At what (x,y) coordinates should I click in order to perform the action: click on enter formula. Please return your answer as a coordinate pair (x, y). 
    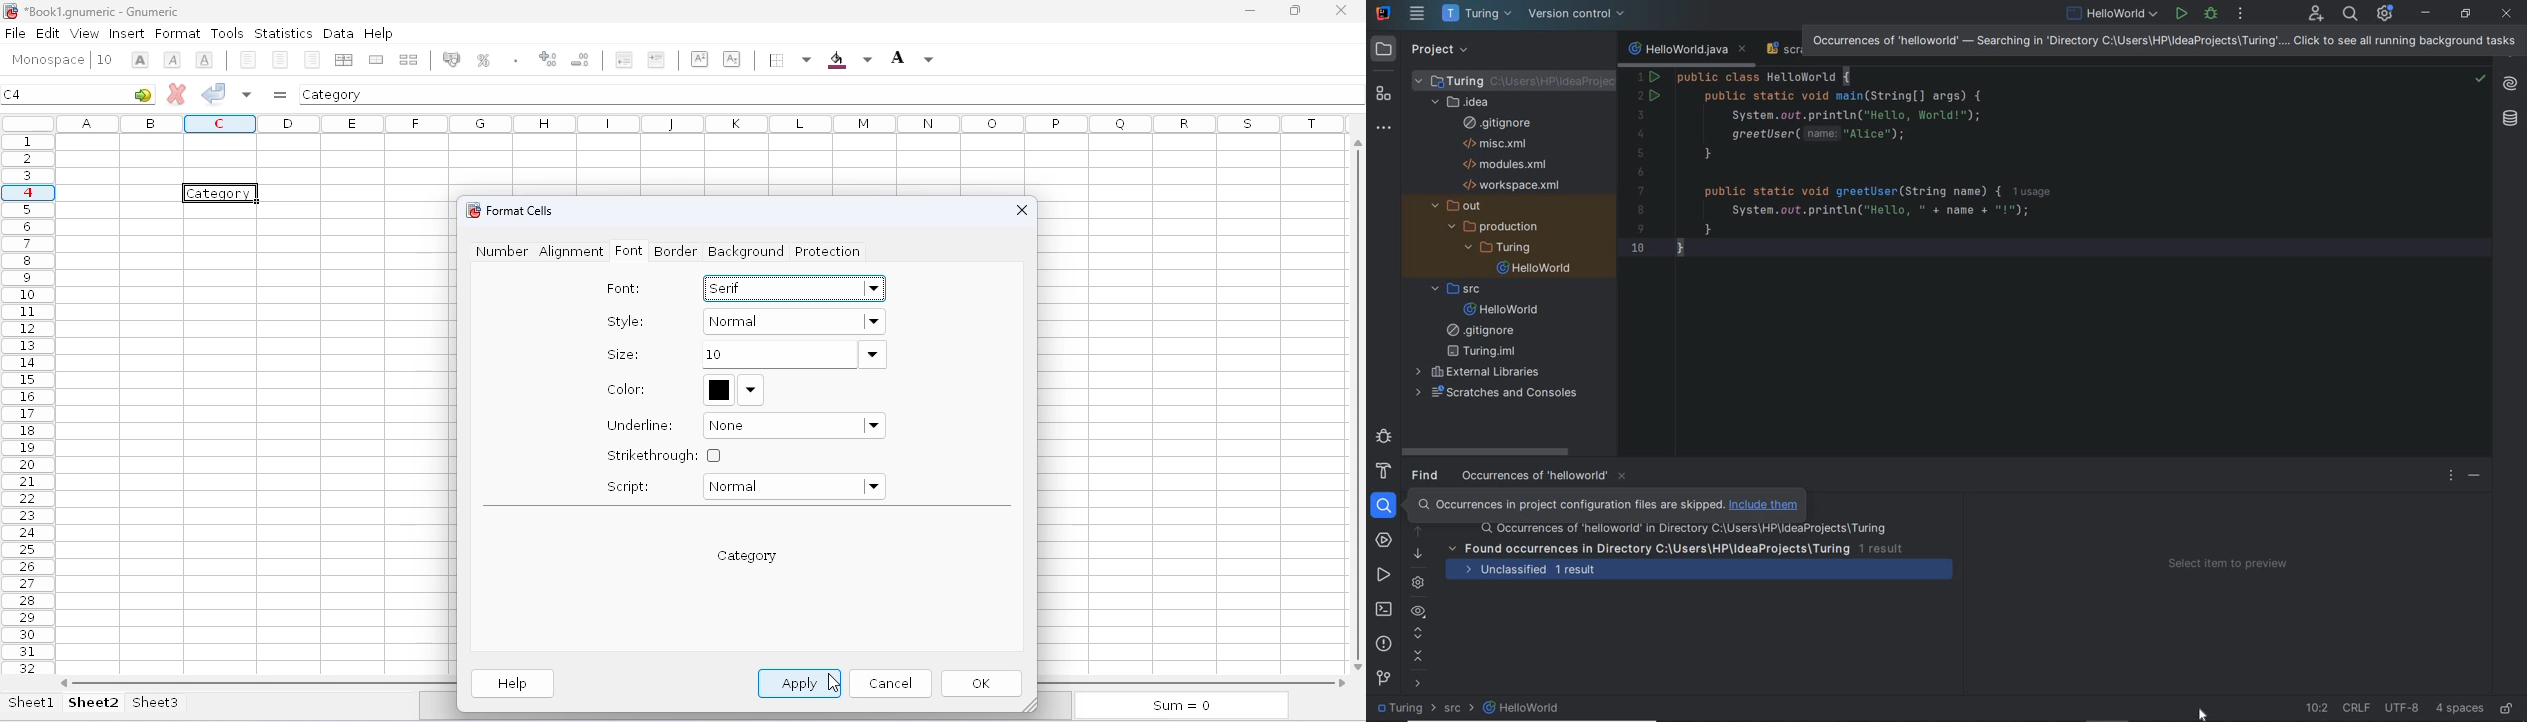
    Looking at the image, I should click on (280, 95).